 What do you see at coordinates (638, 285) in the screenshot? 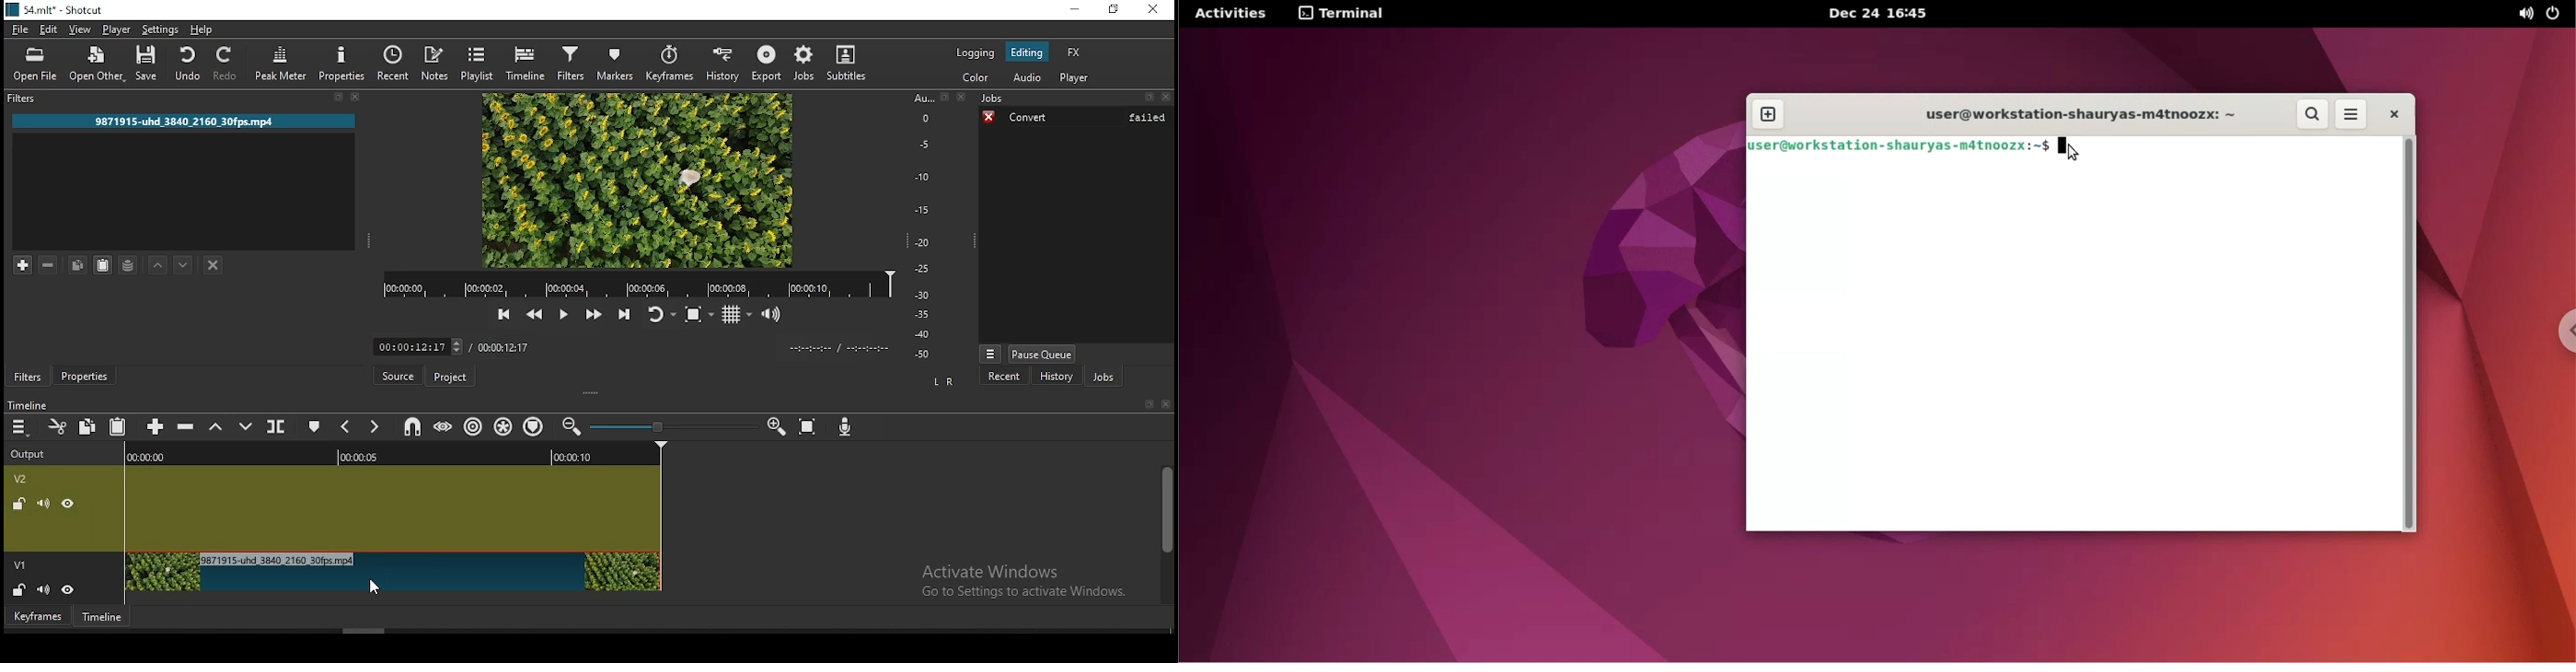
I see `playback time` at bounding box center [638, 285].